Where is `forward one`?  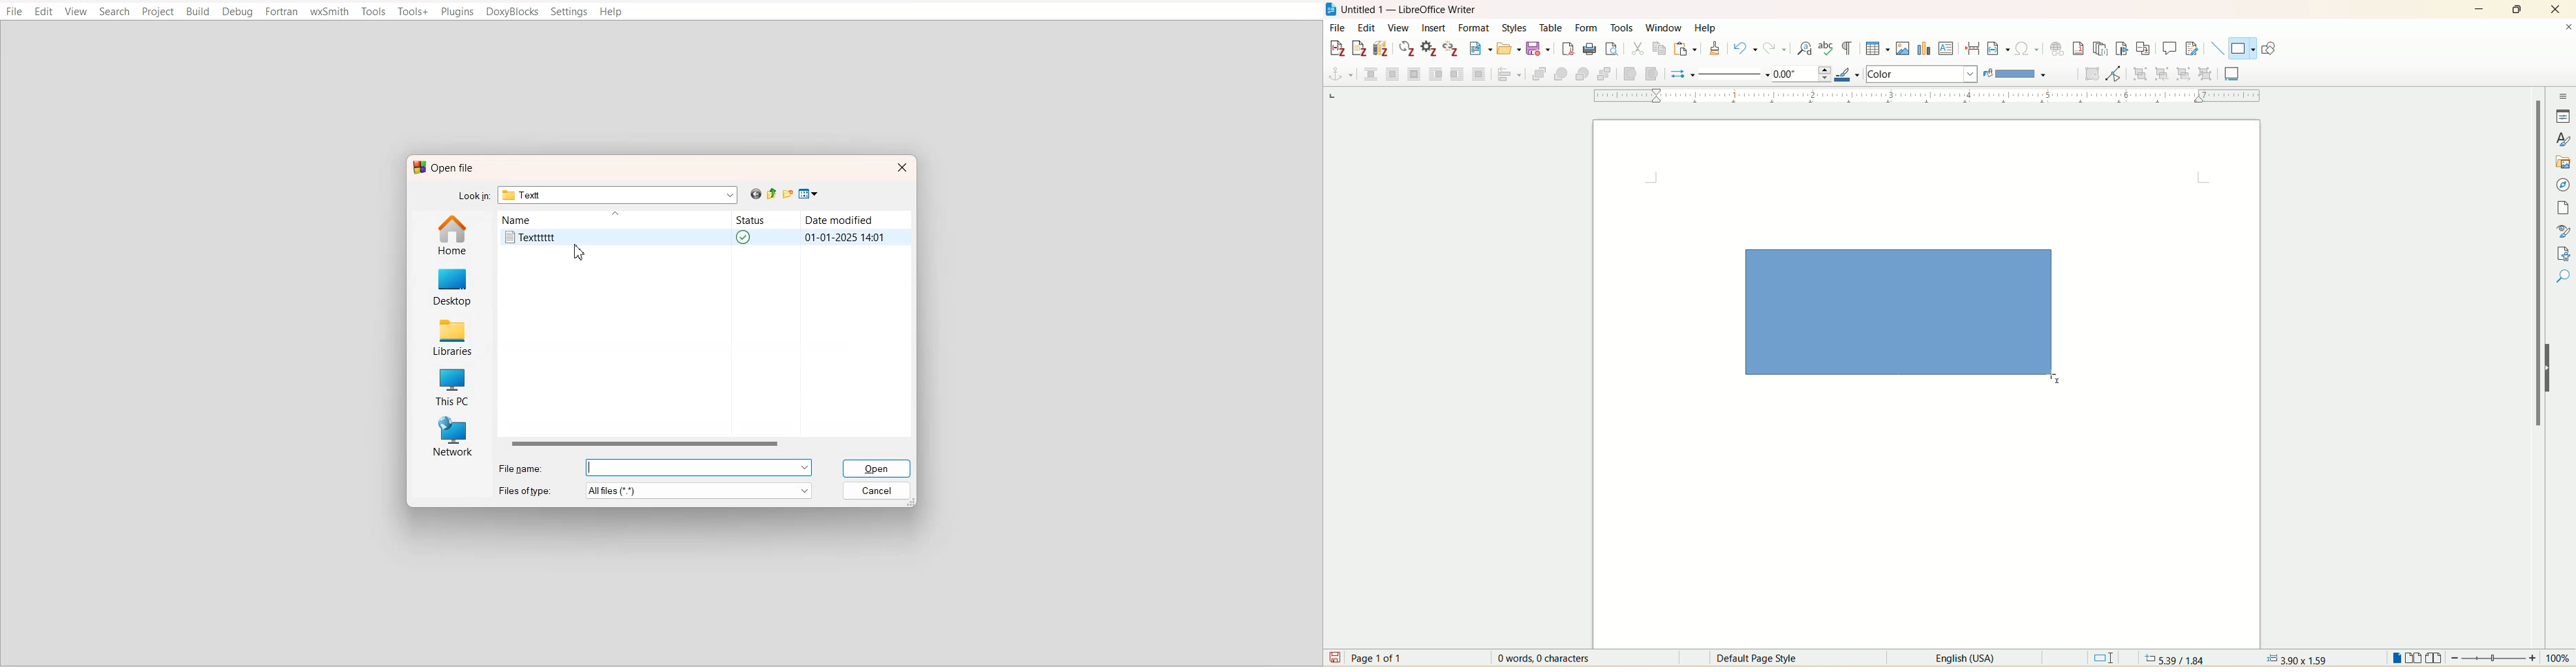
forward one is located at coordinates (1561, 75).